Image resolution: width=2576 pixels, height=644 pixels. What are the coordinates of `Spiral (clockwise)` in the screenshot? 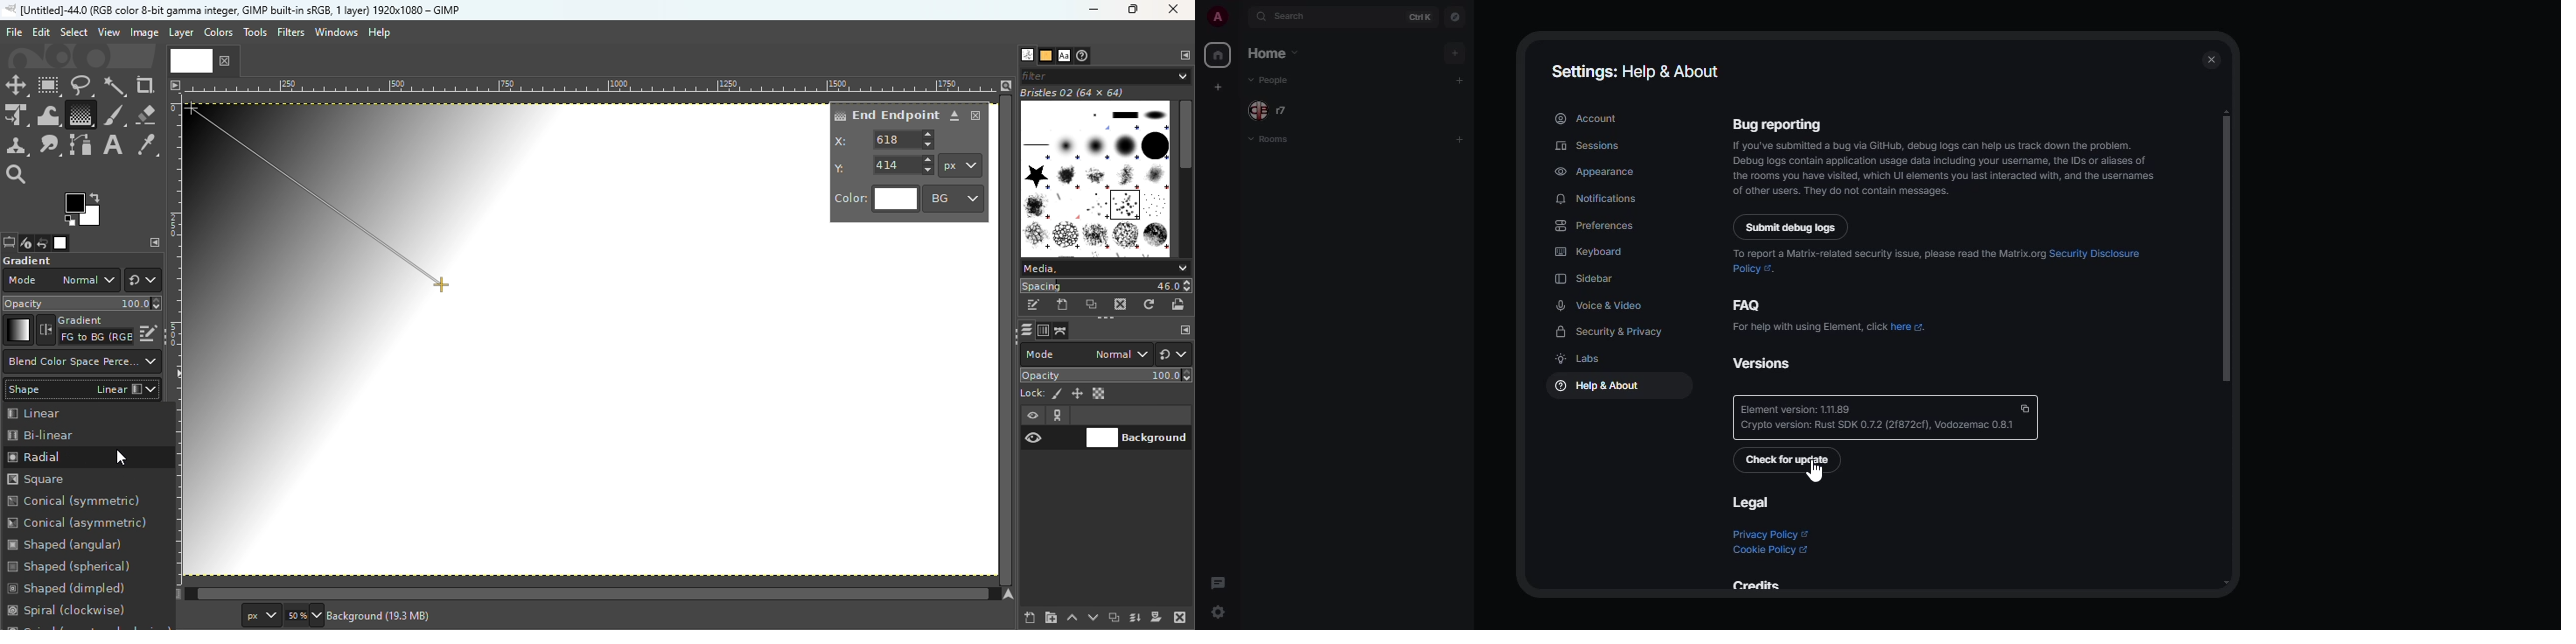 It's located at (75, 610).